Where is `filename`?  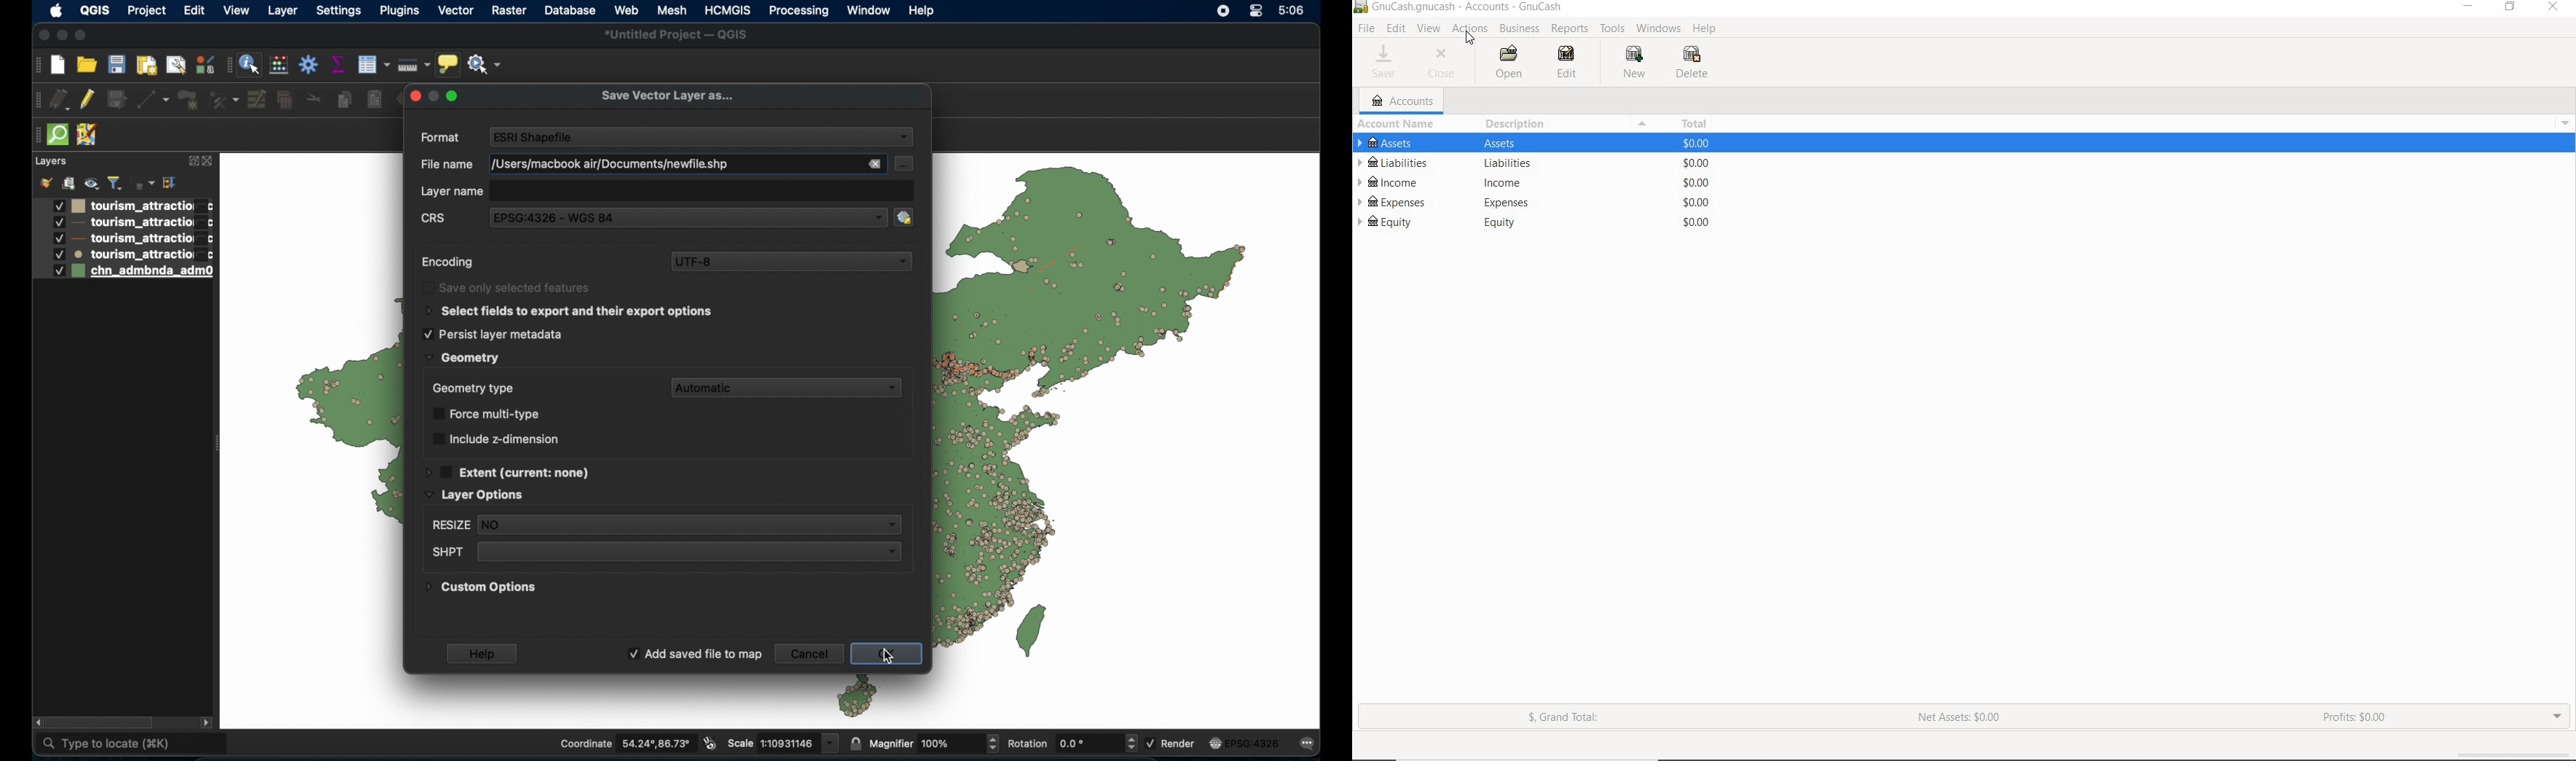 filename is located at coordinates (443, 165).